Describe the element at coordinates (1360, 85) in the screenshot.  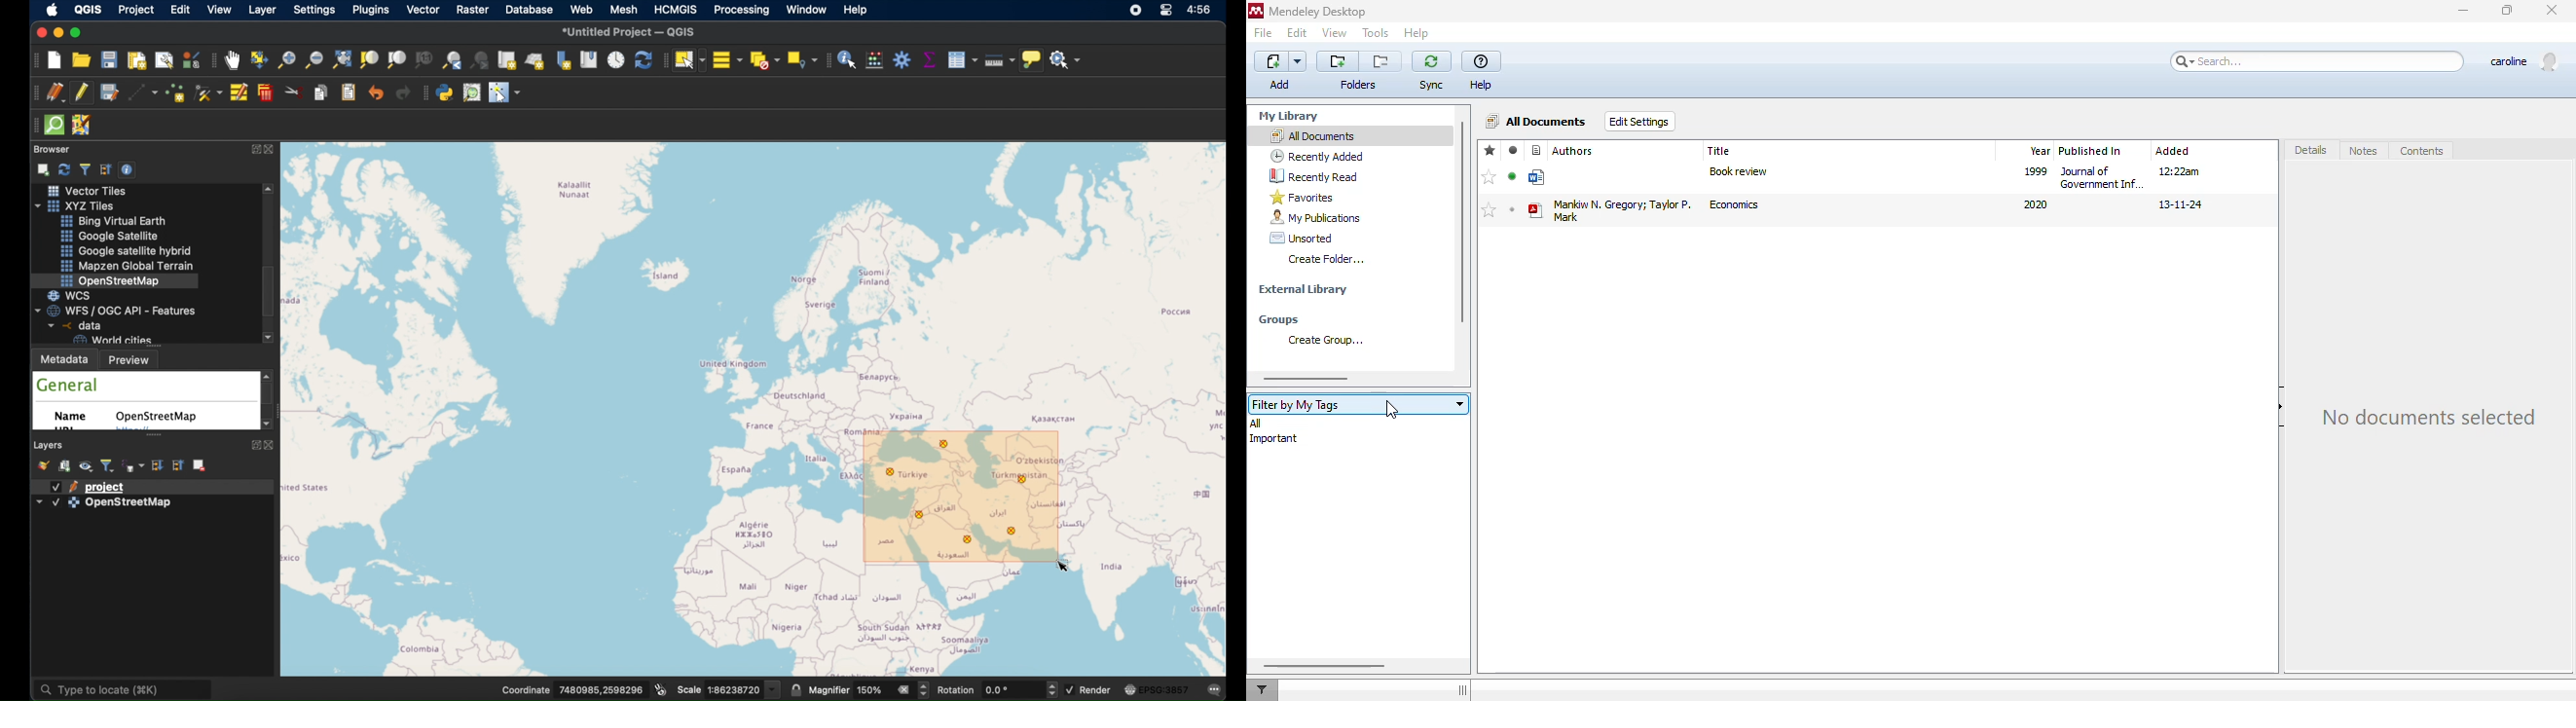
I see `folders` at that location.